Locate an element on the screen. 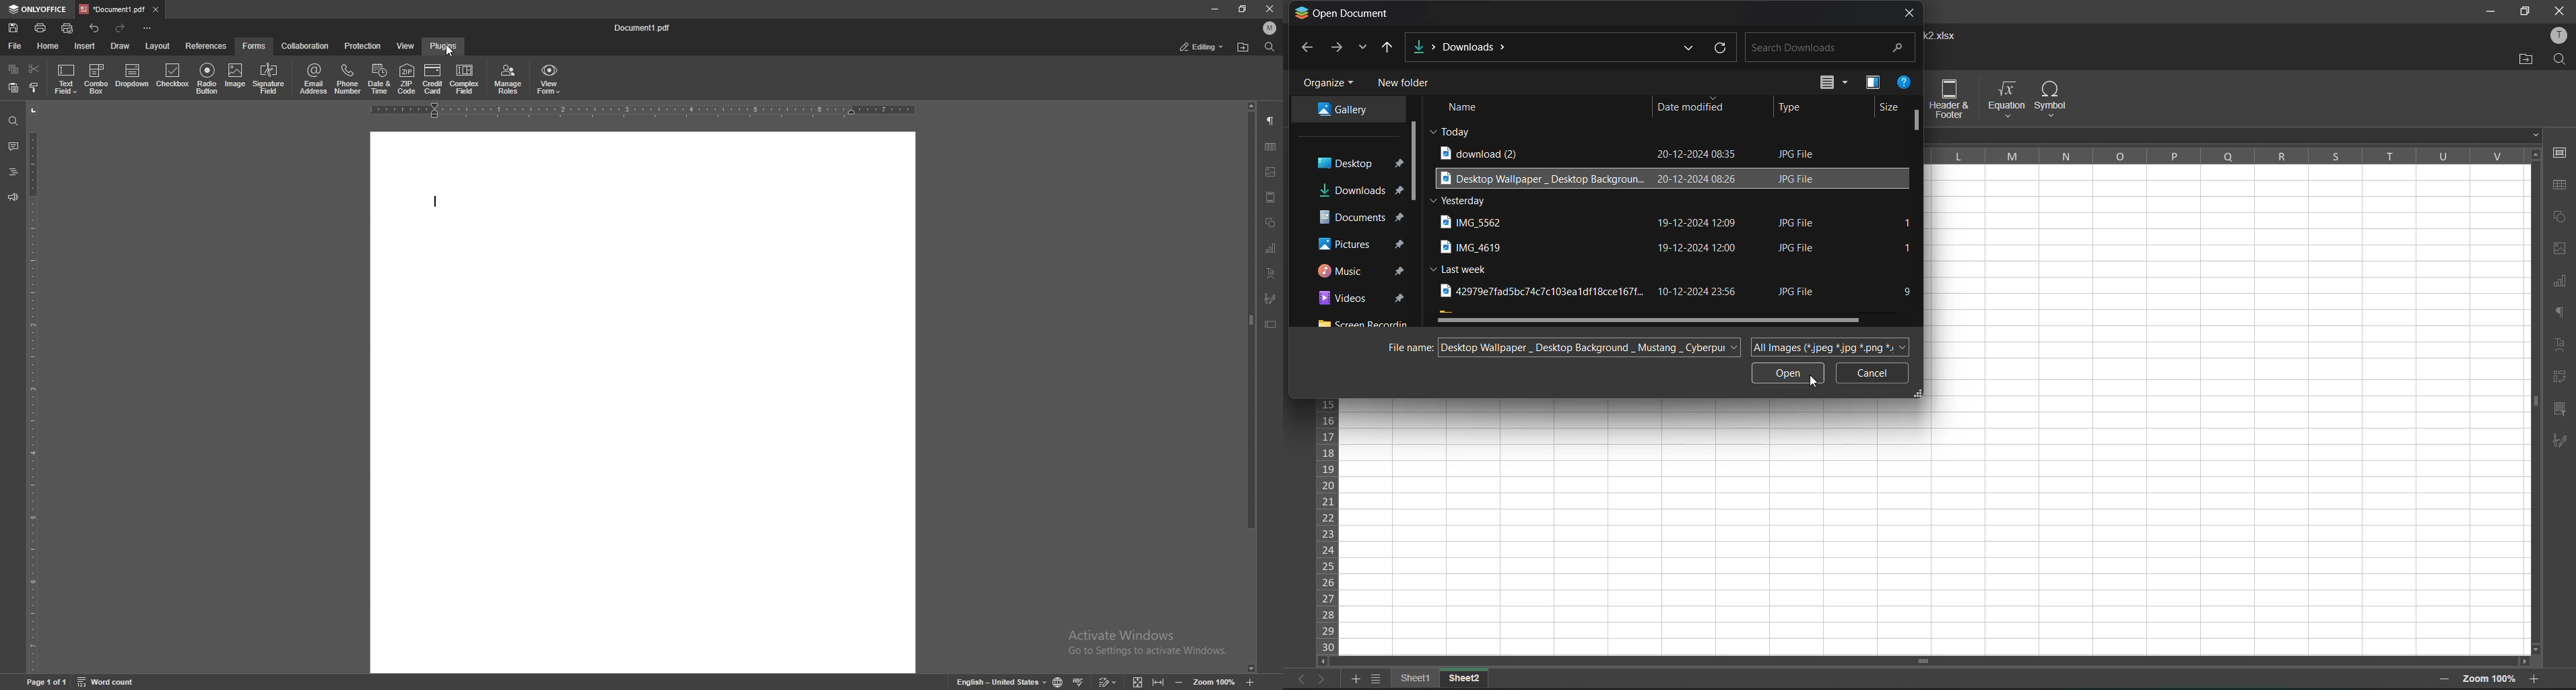  checkbox is located at coordinates (173, 78).